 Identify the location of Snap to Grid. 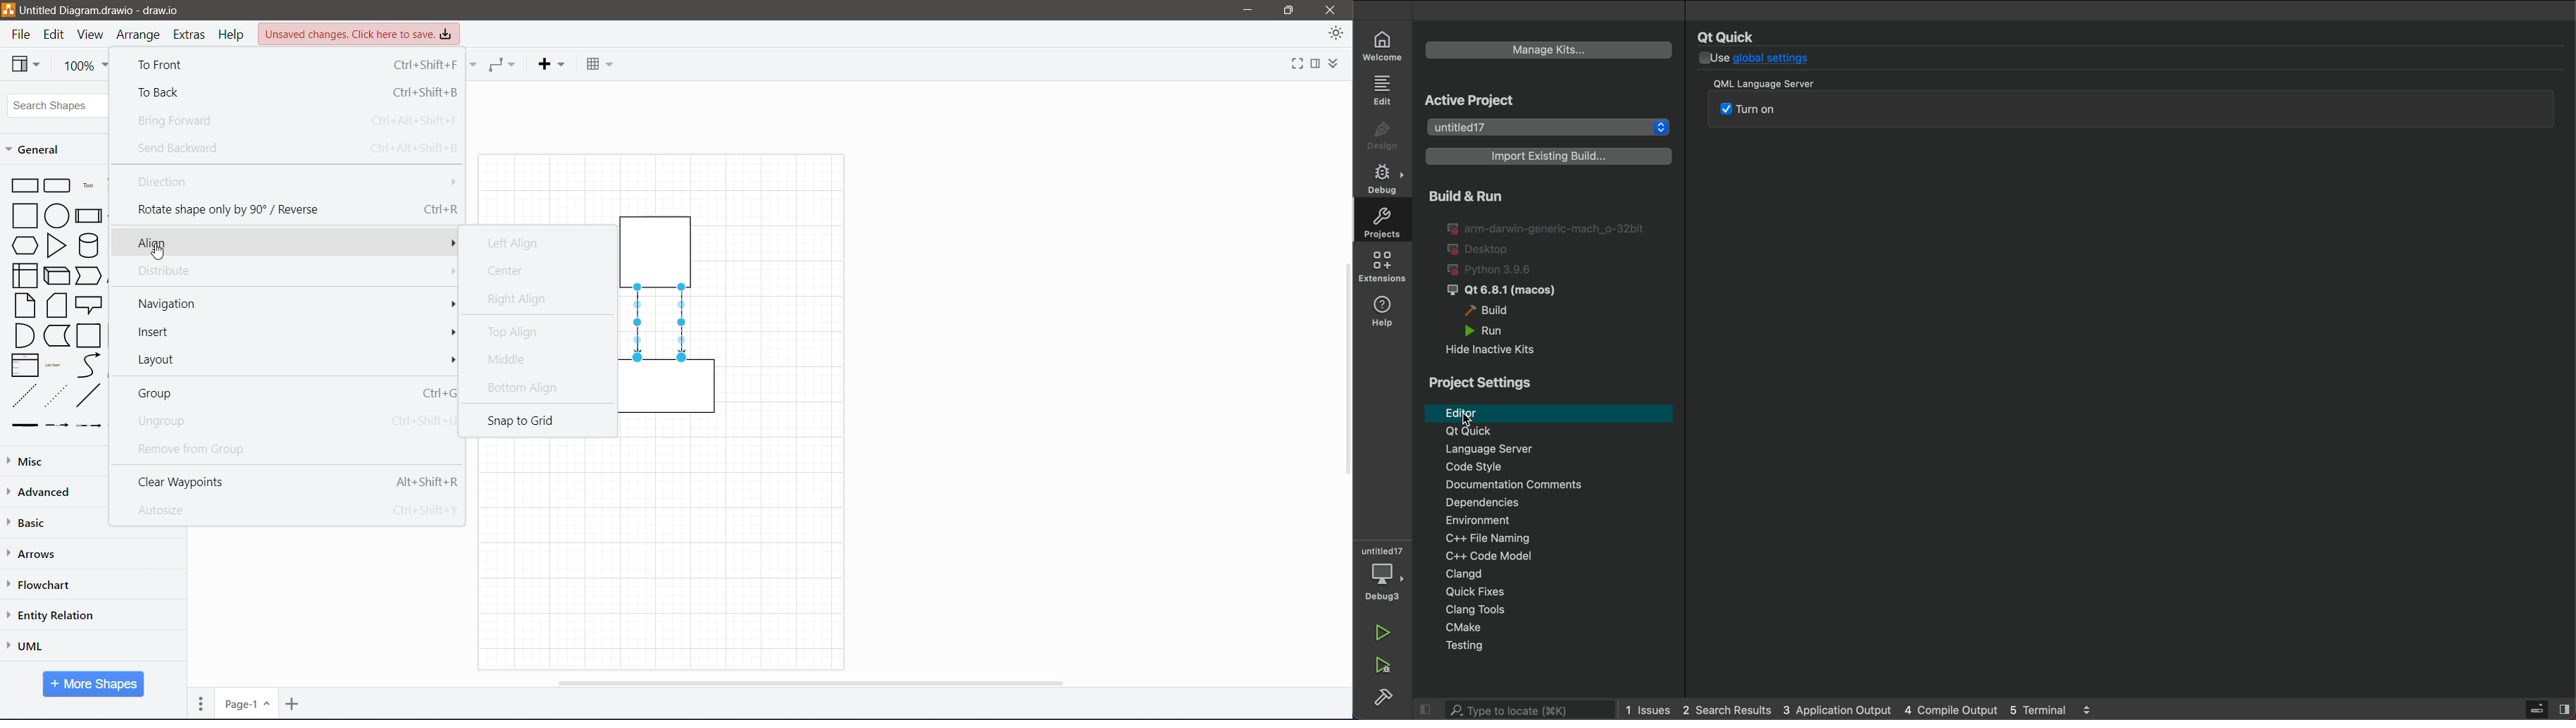
(530, 422).